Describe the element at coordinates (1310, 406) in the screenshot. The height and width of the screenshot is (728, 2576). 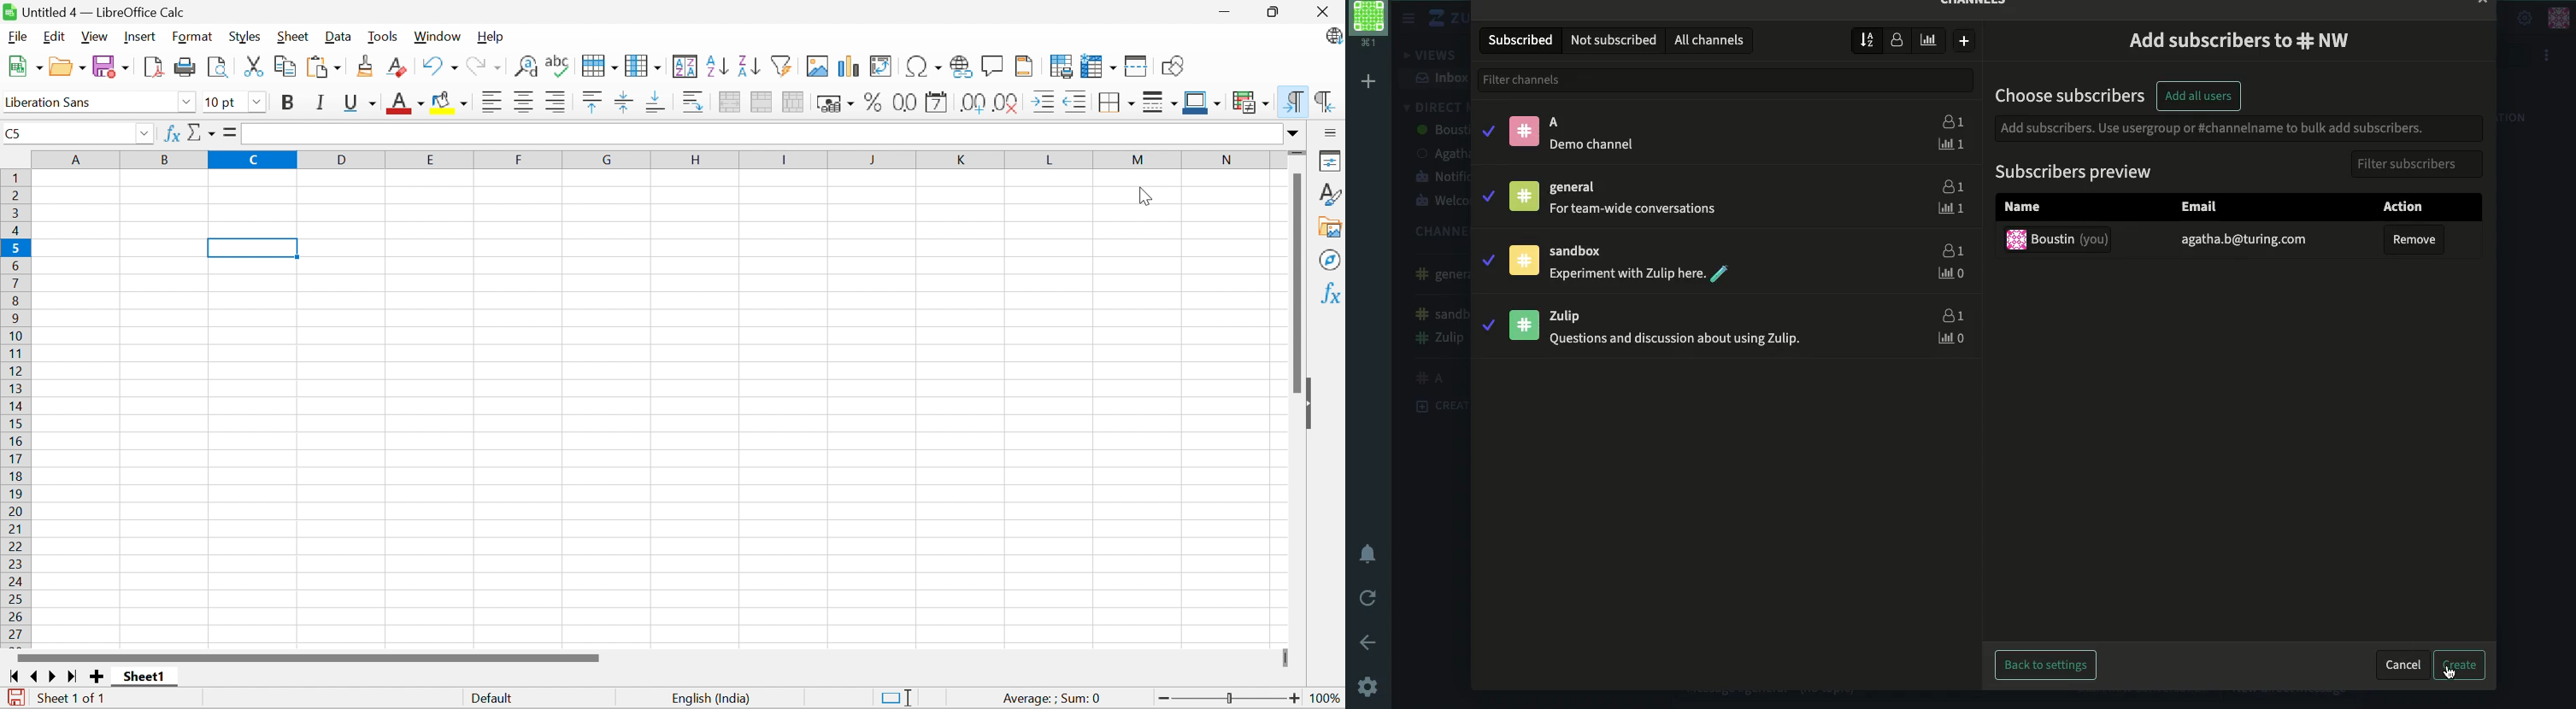
I see `Hide` at that location.